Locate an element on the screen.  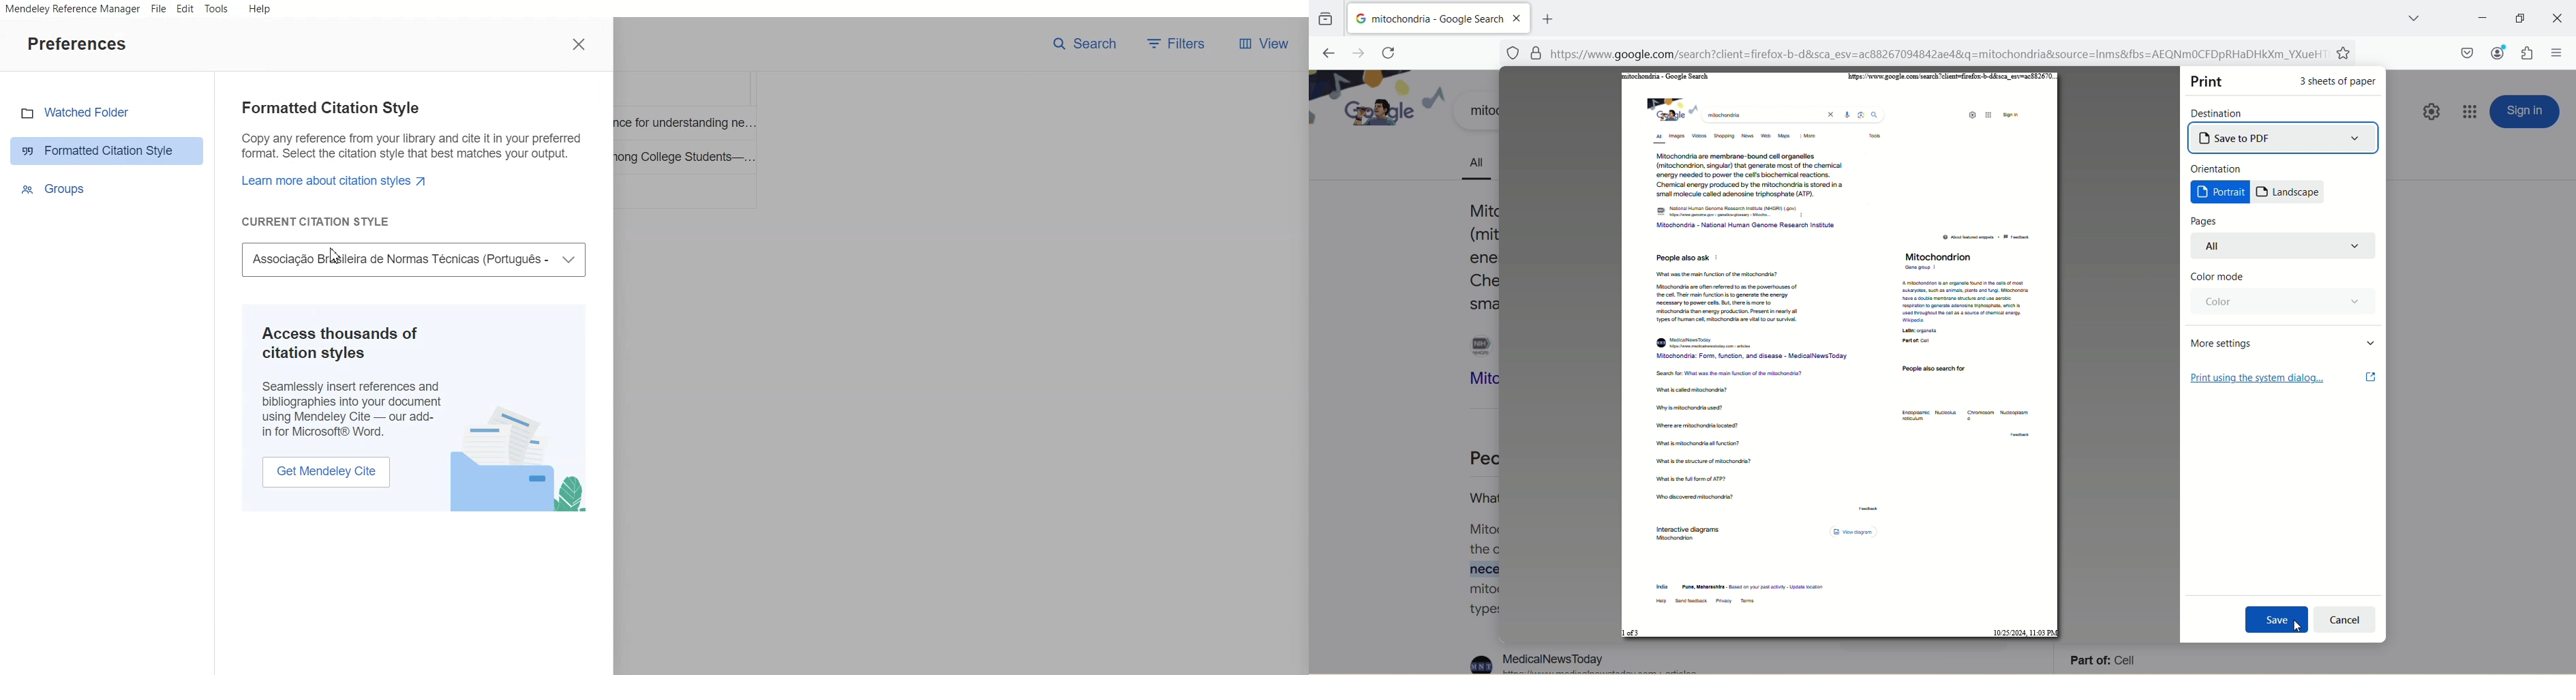
[=] https://www.google.com/search?client=firefox-b-d&sca_esv=ac88267094842ae48&q=mitochondria&source=Inms&fbs=AEQNmMOCFDpRHaDHkXm_YXueH is located at coordinates (1917, 54).